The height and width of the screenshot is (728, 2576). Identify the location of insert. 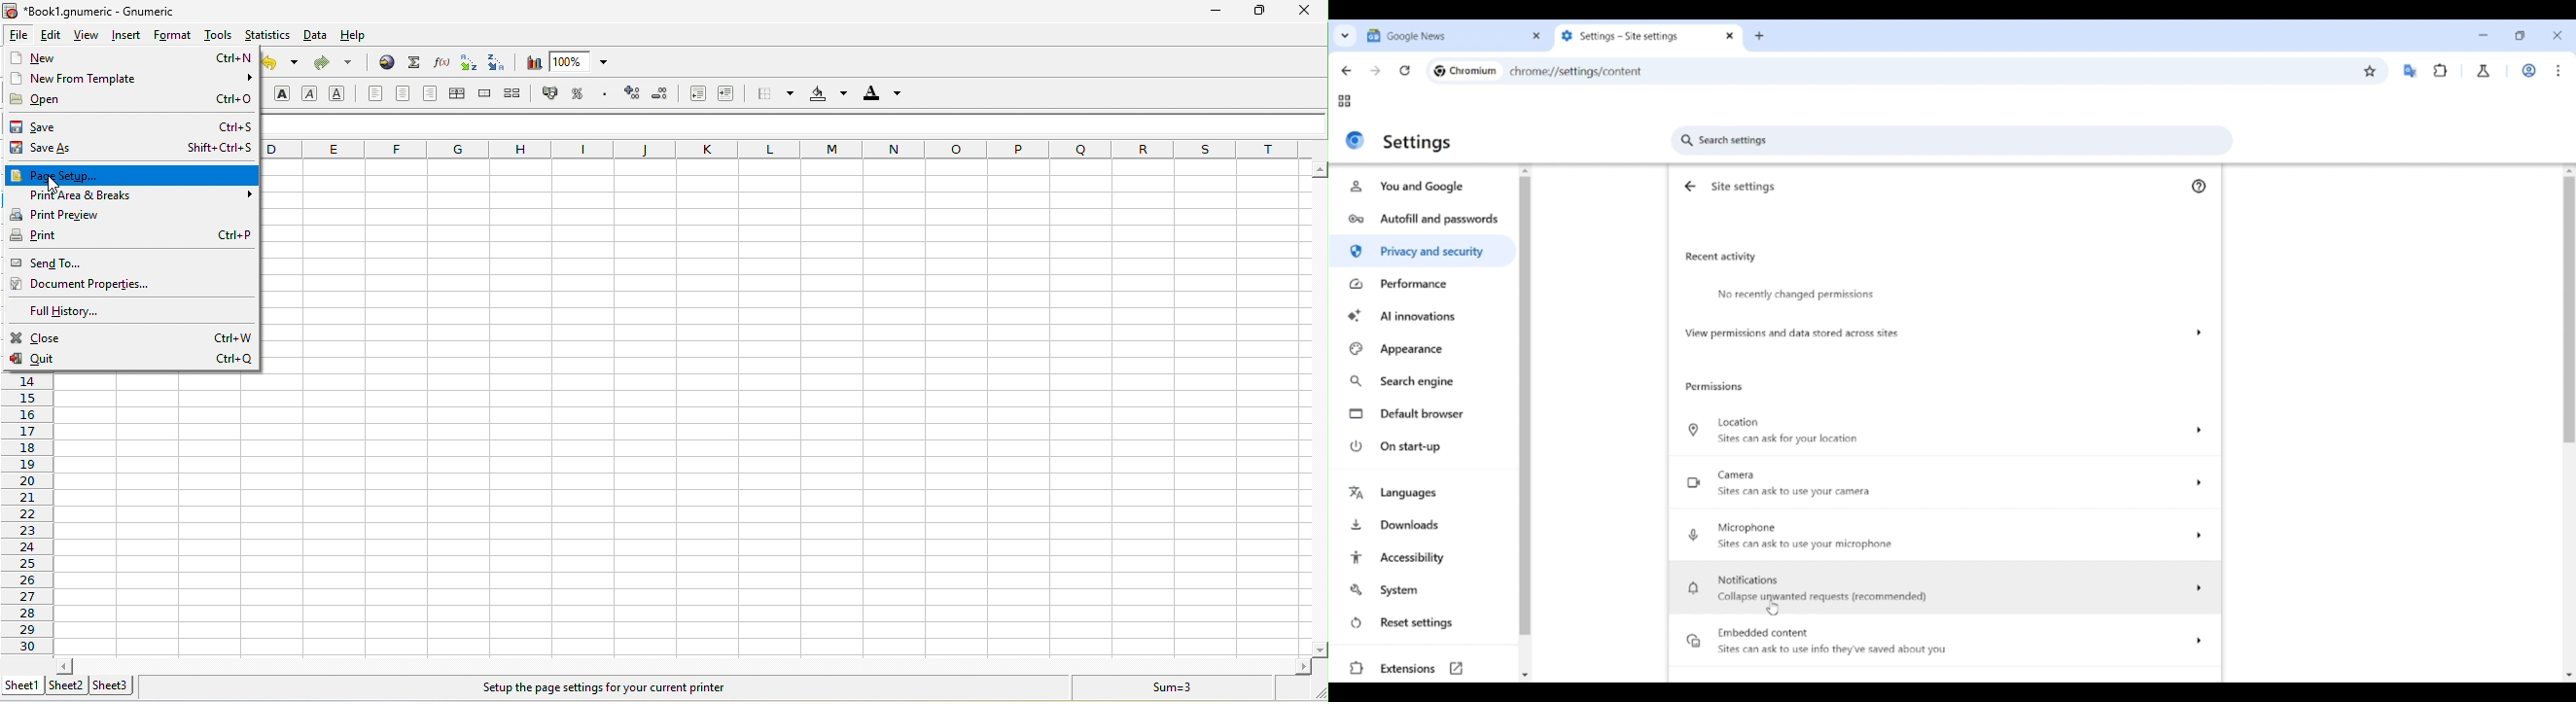
(125, 36).